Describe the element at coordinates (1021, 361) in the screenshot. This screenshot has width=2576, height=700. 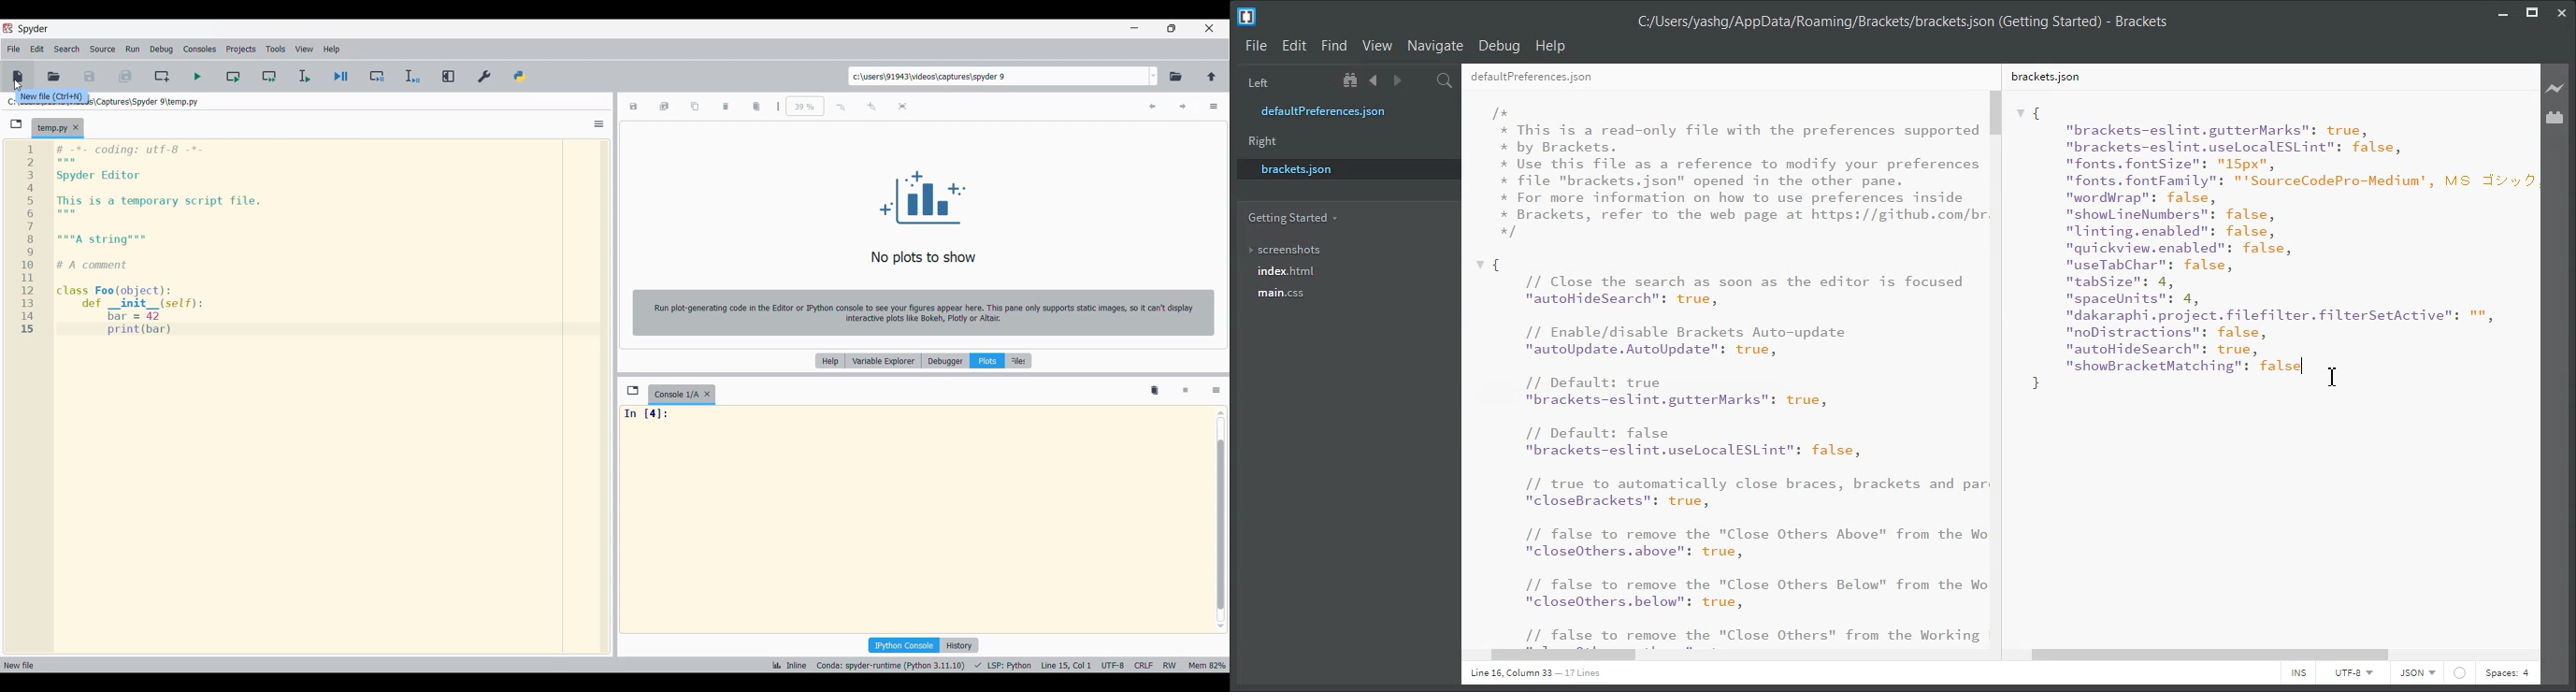
I see `Files` at that location.